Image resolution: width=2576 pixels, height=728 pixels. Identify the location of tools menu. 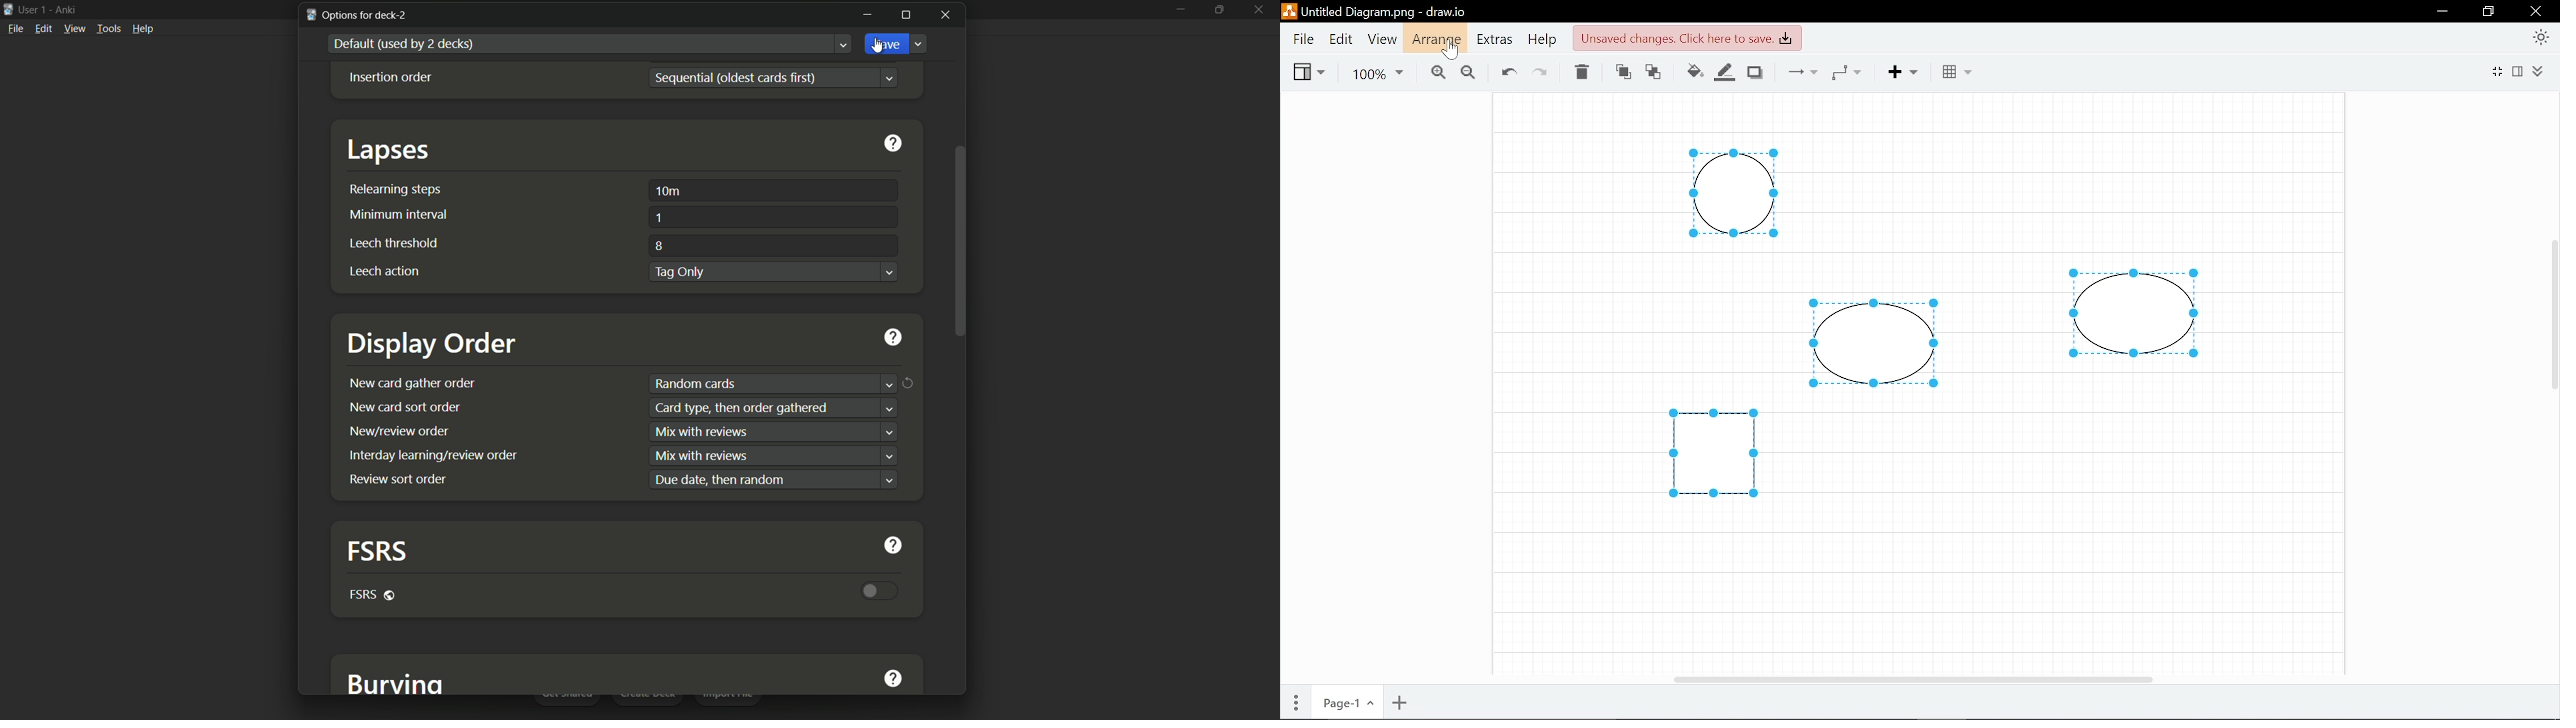
(109, 29).